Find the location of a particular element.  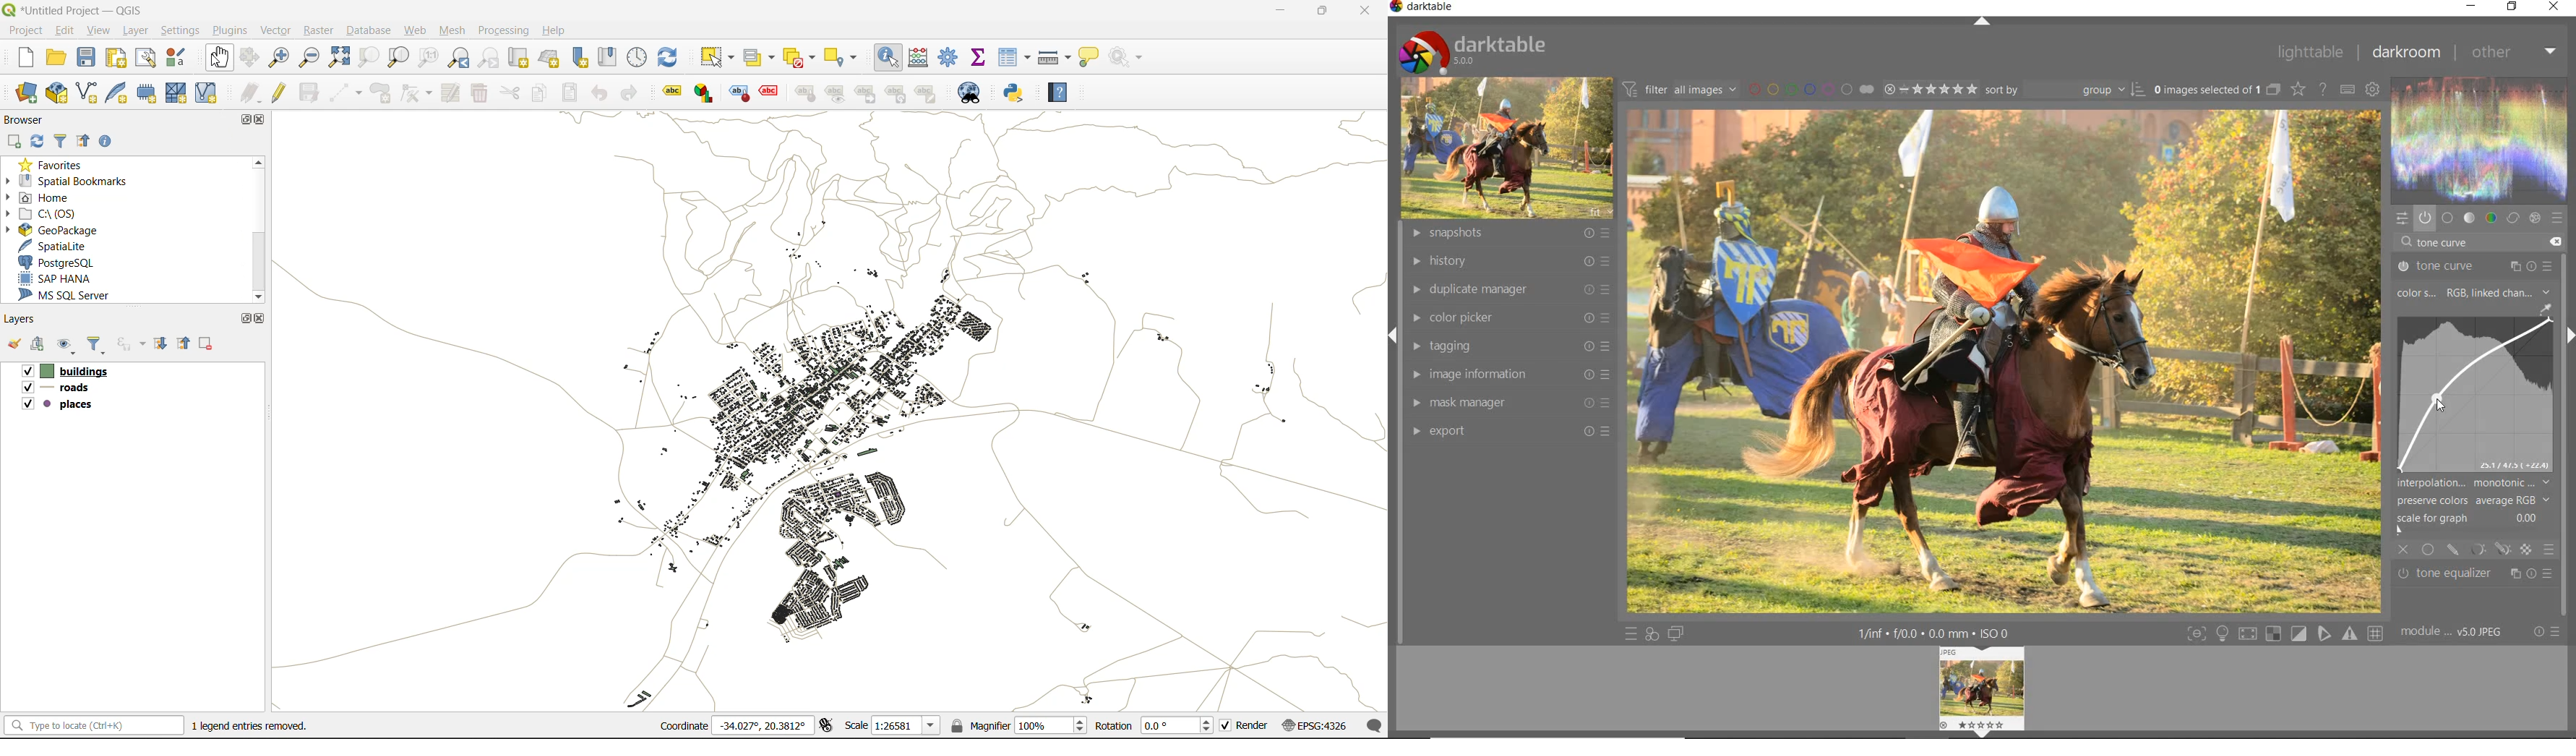

buildings is located at coordinates (72, 372).